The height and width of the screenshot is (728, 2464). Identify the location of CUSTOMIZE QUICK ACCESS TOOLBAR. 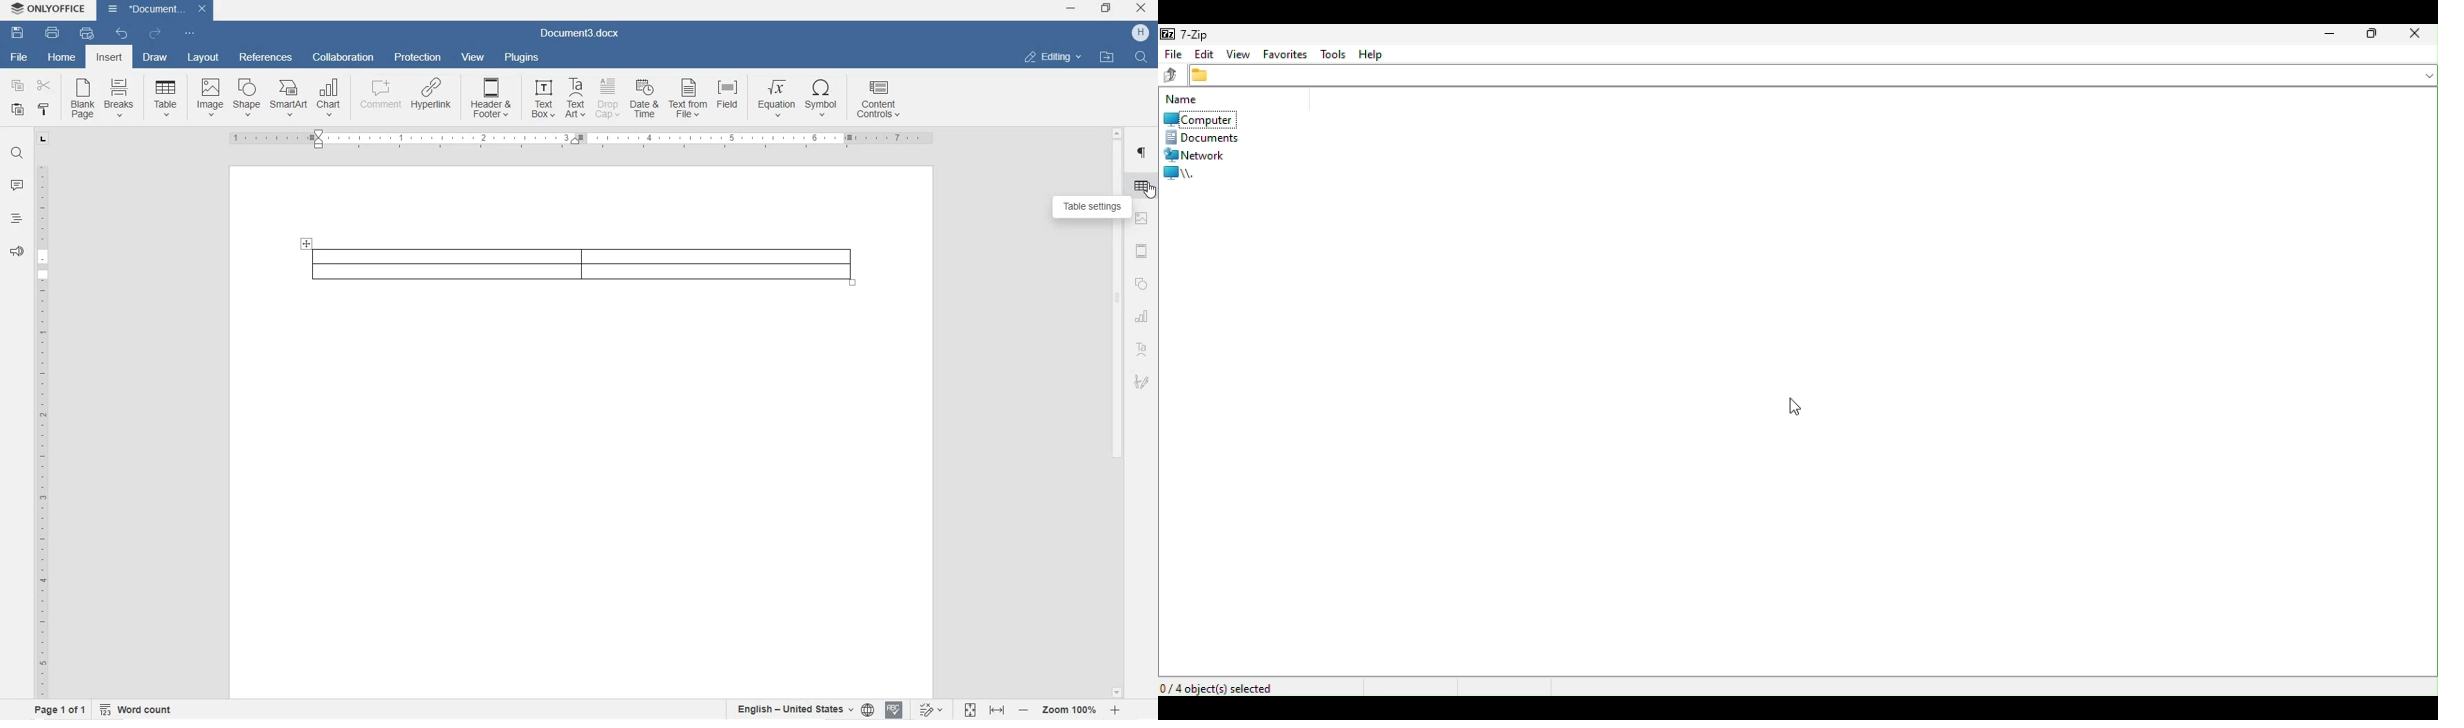
(188, 33).